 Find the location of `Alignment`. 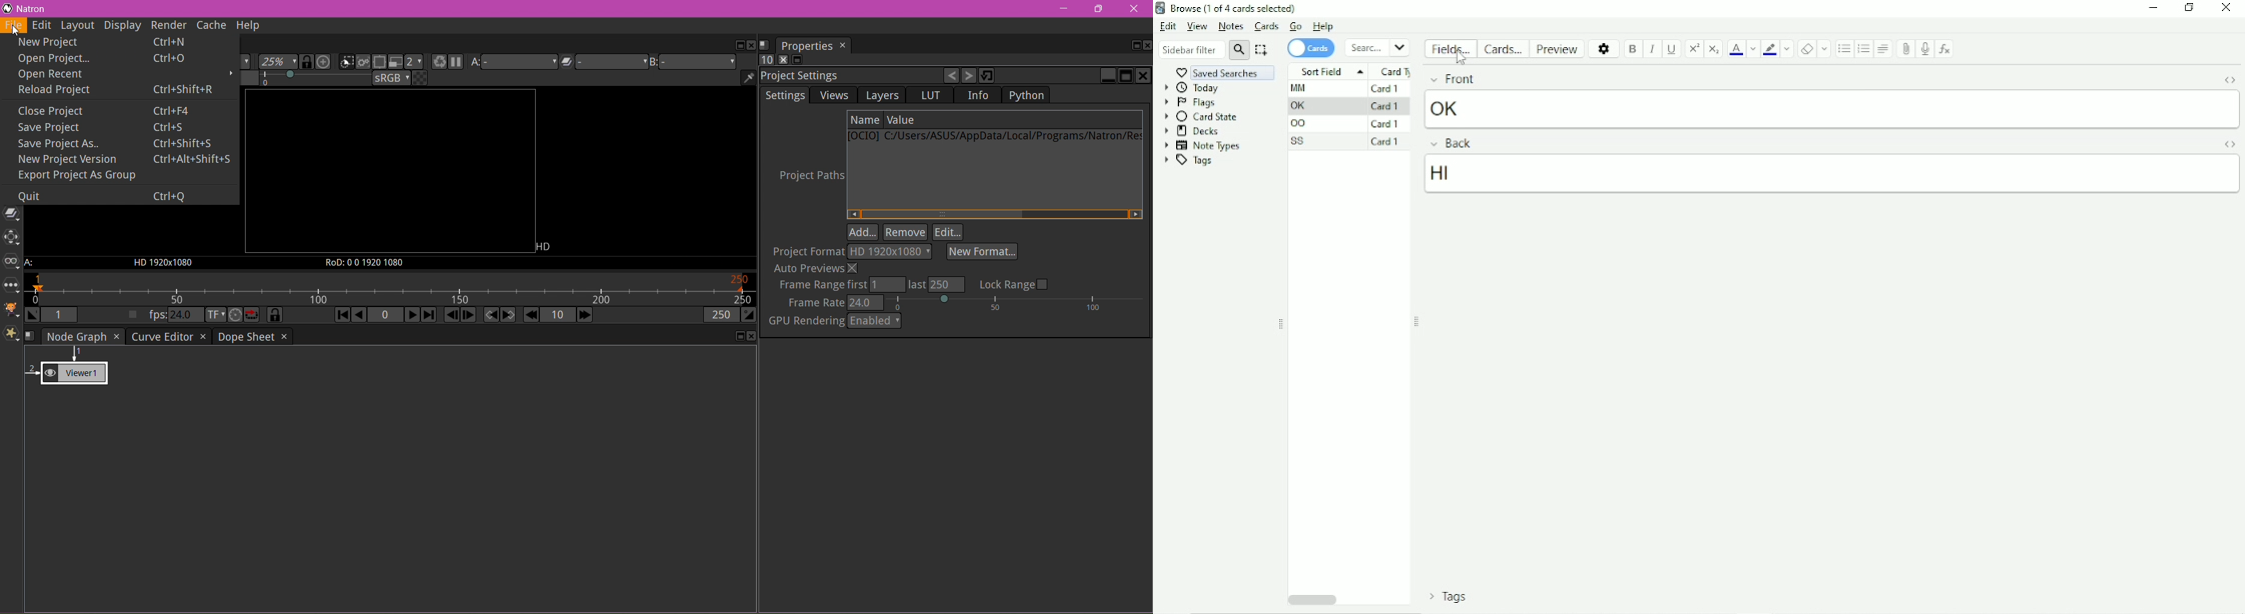

Alignment is located at coordinates (1884, 49).